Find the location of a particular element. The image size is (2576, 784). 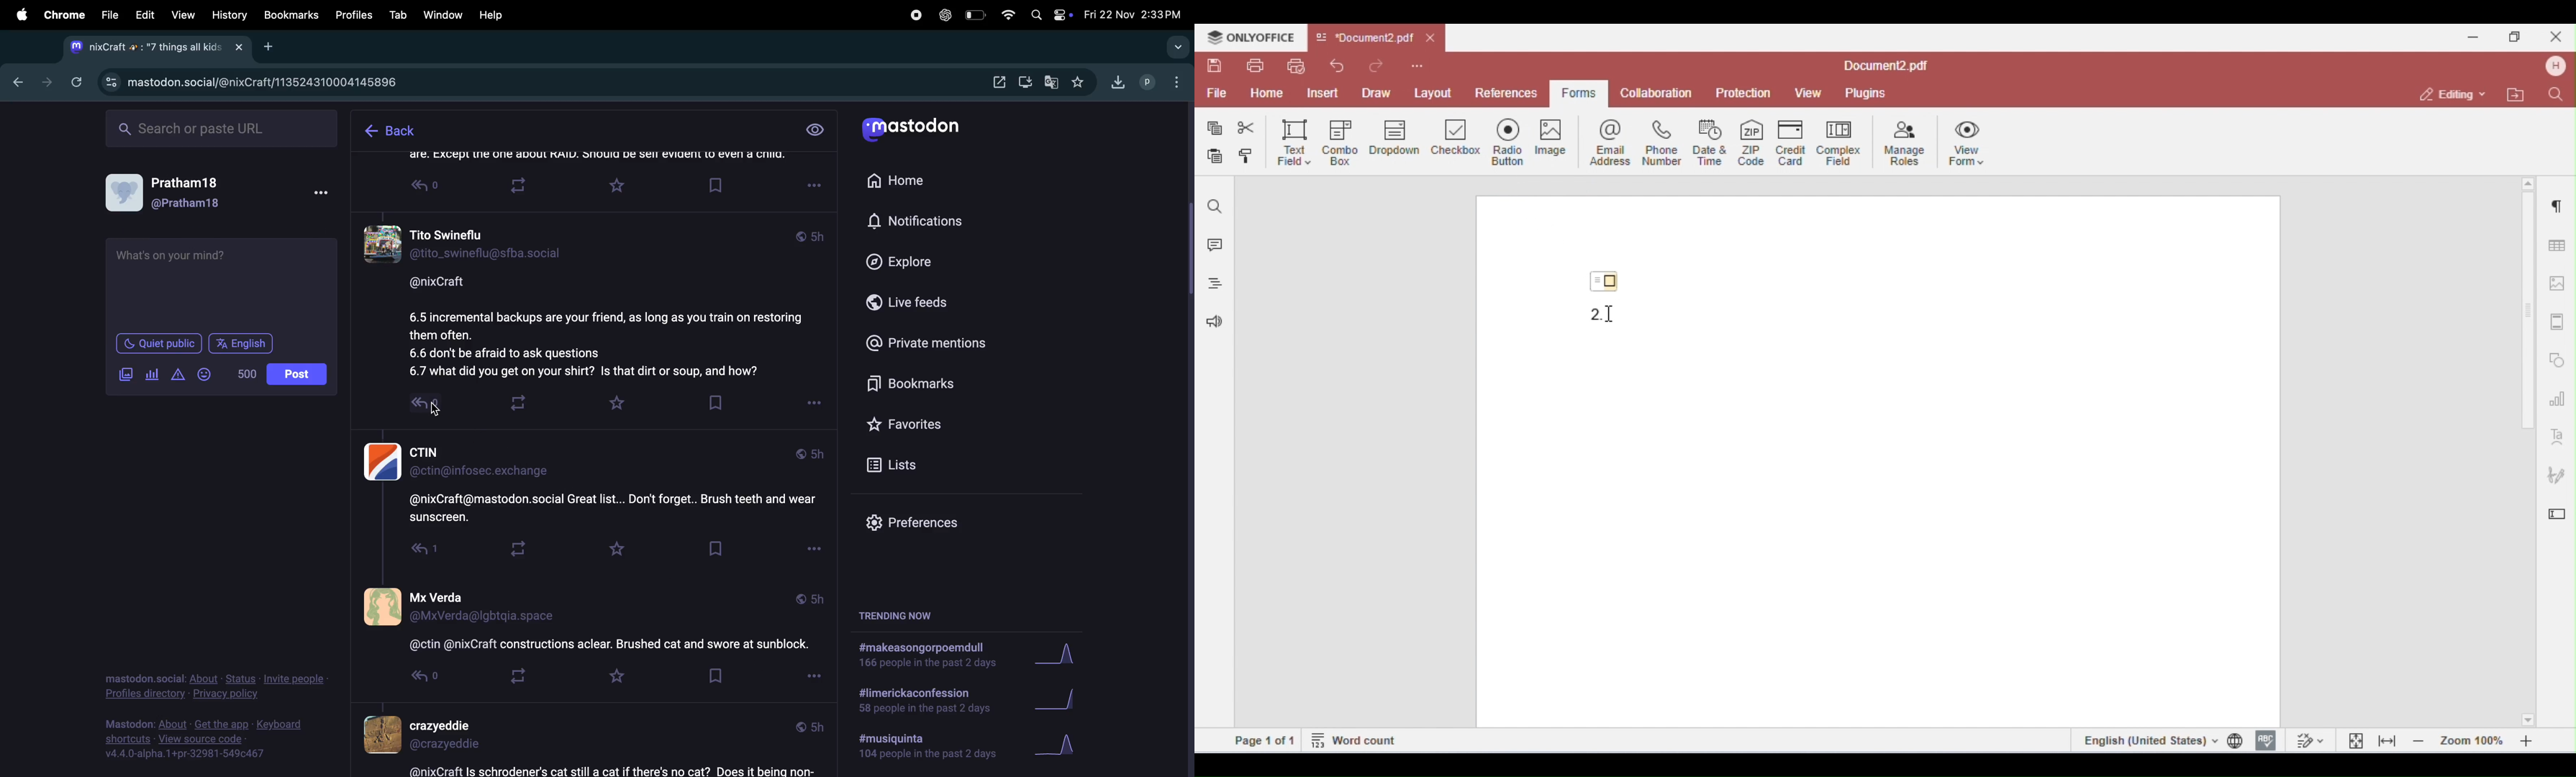

Loop is located at coordinates (529, 187).